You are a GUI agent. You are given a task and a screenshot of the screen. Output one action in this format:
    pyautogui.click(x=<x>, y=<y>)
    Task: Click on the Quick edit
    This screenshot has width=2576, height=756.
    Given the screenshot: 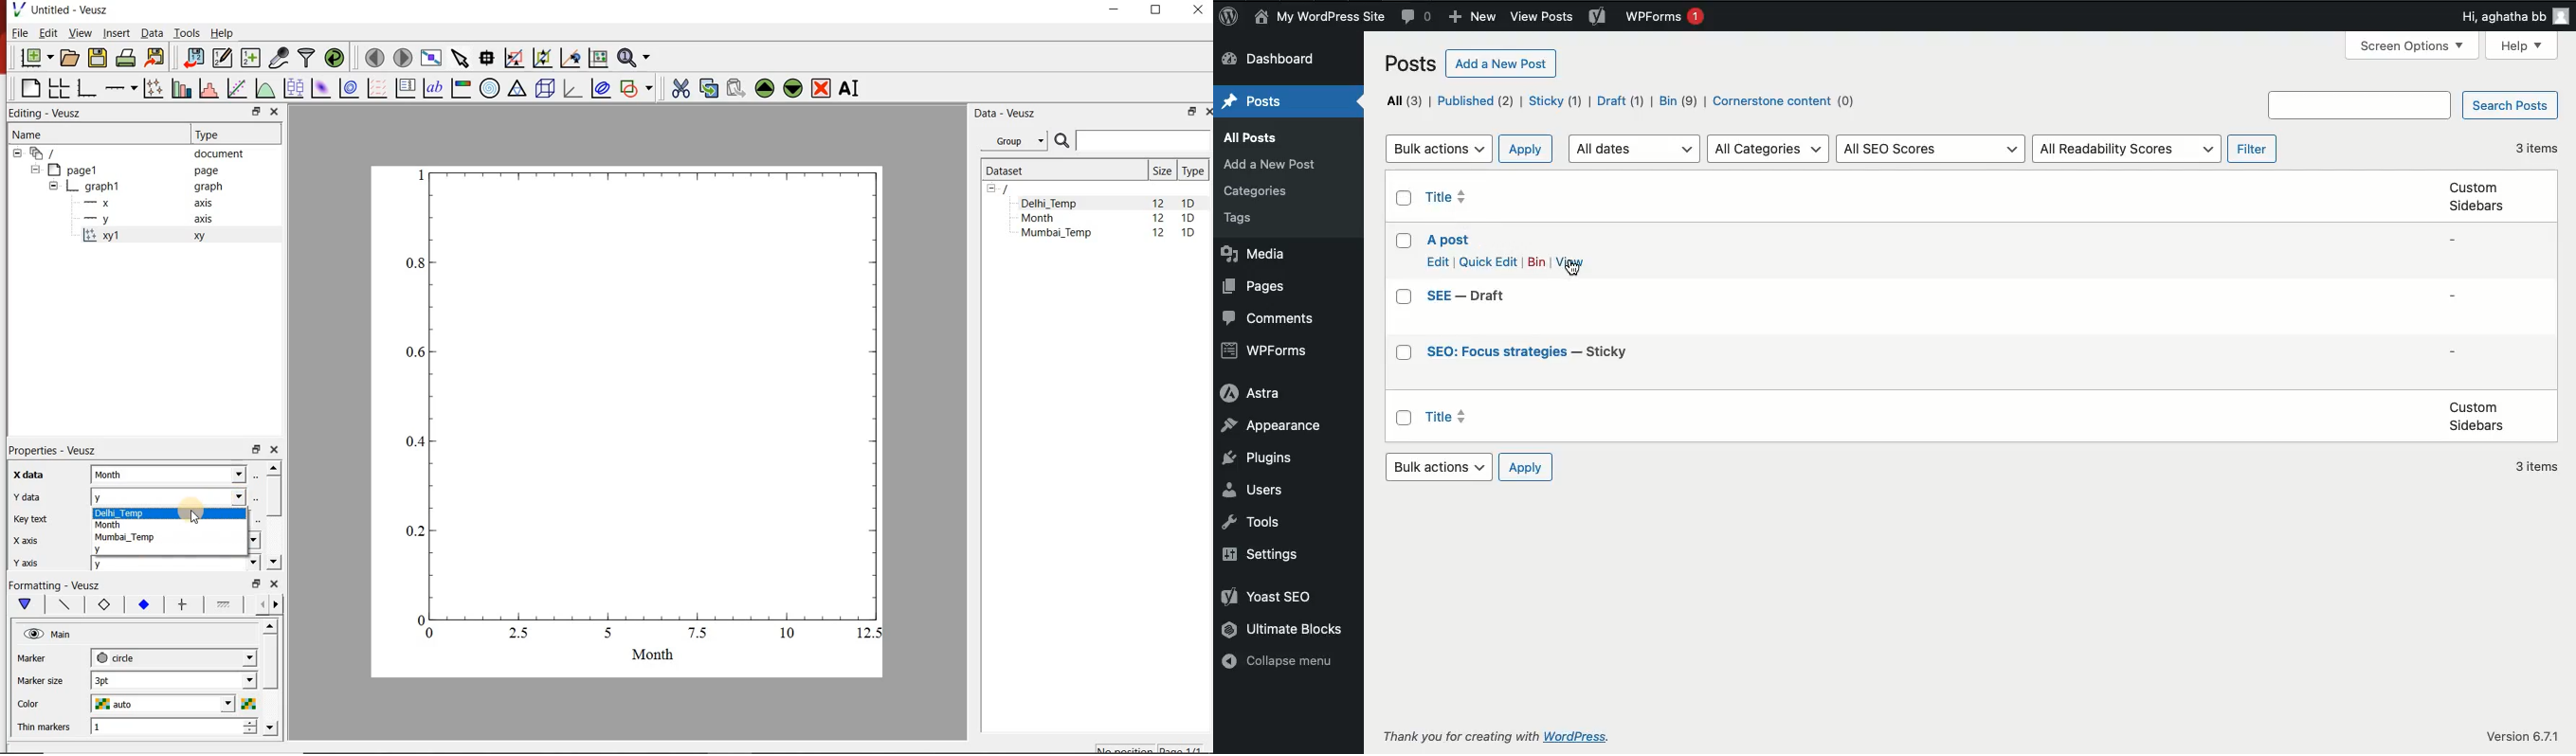 What is the action you would take?
    pyautogui.click(x=1489, y=261)
    